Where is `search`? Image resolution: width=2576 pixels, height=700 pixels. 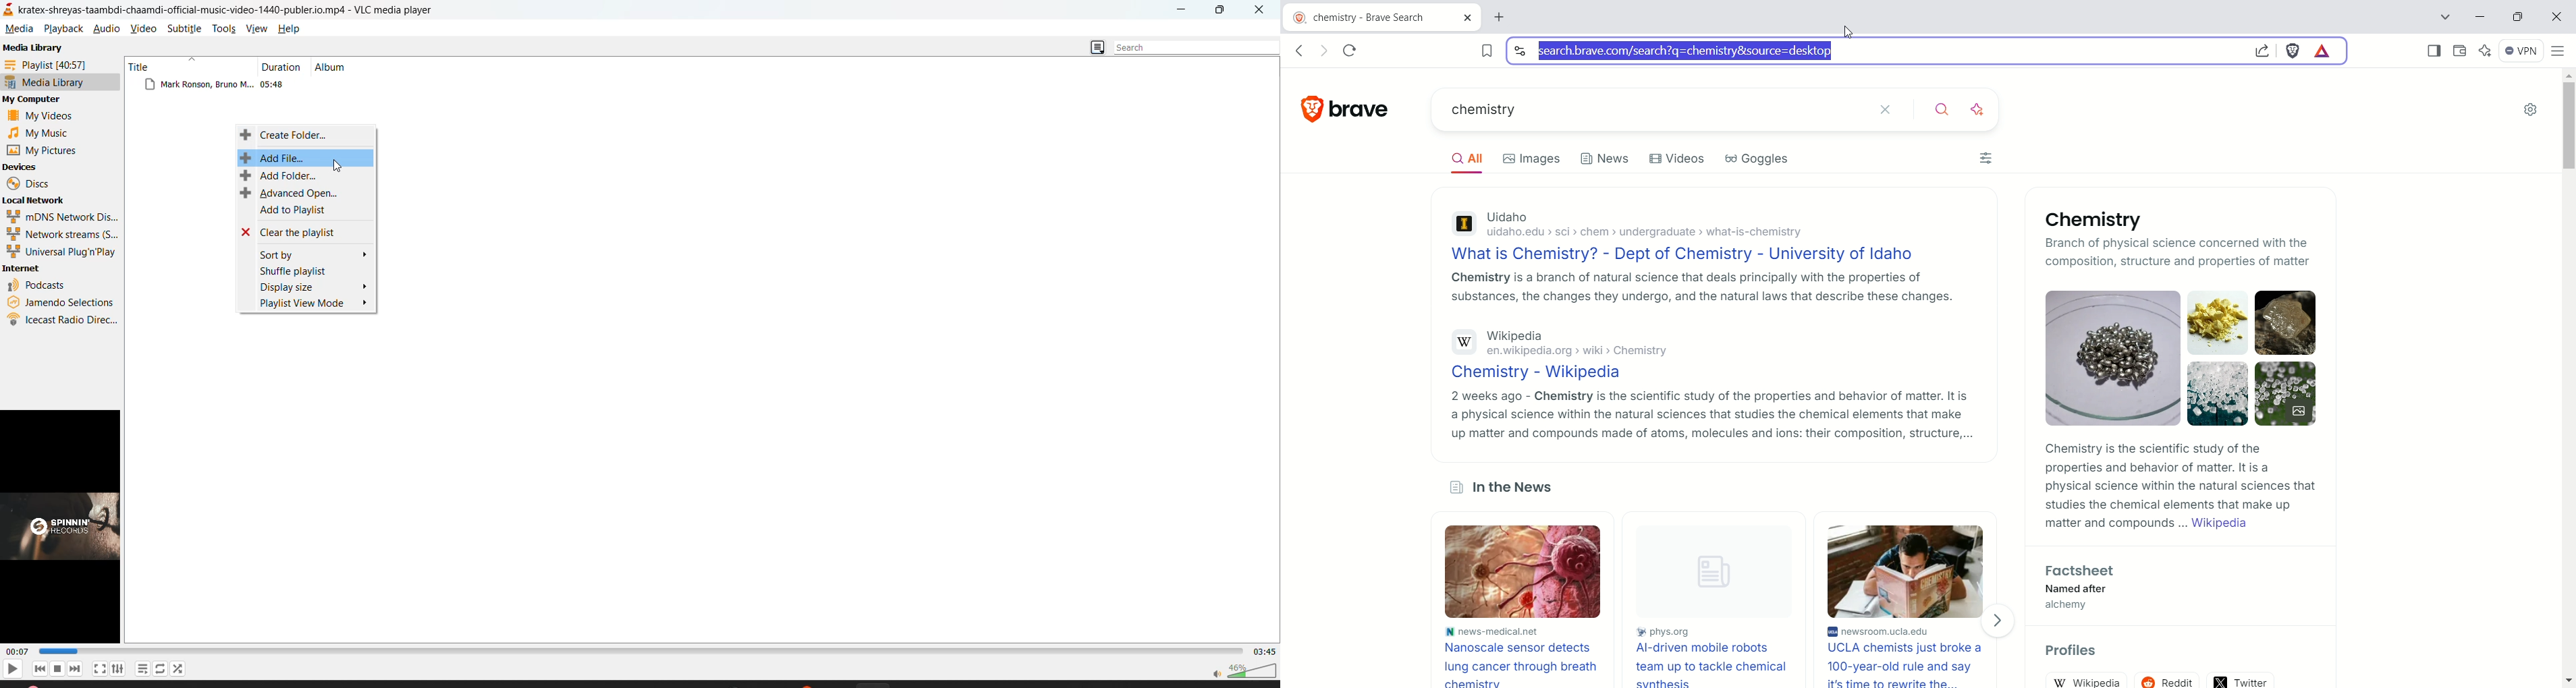 search is located at coordinates (1947, 111).